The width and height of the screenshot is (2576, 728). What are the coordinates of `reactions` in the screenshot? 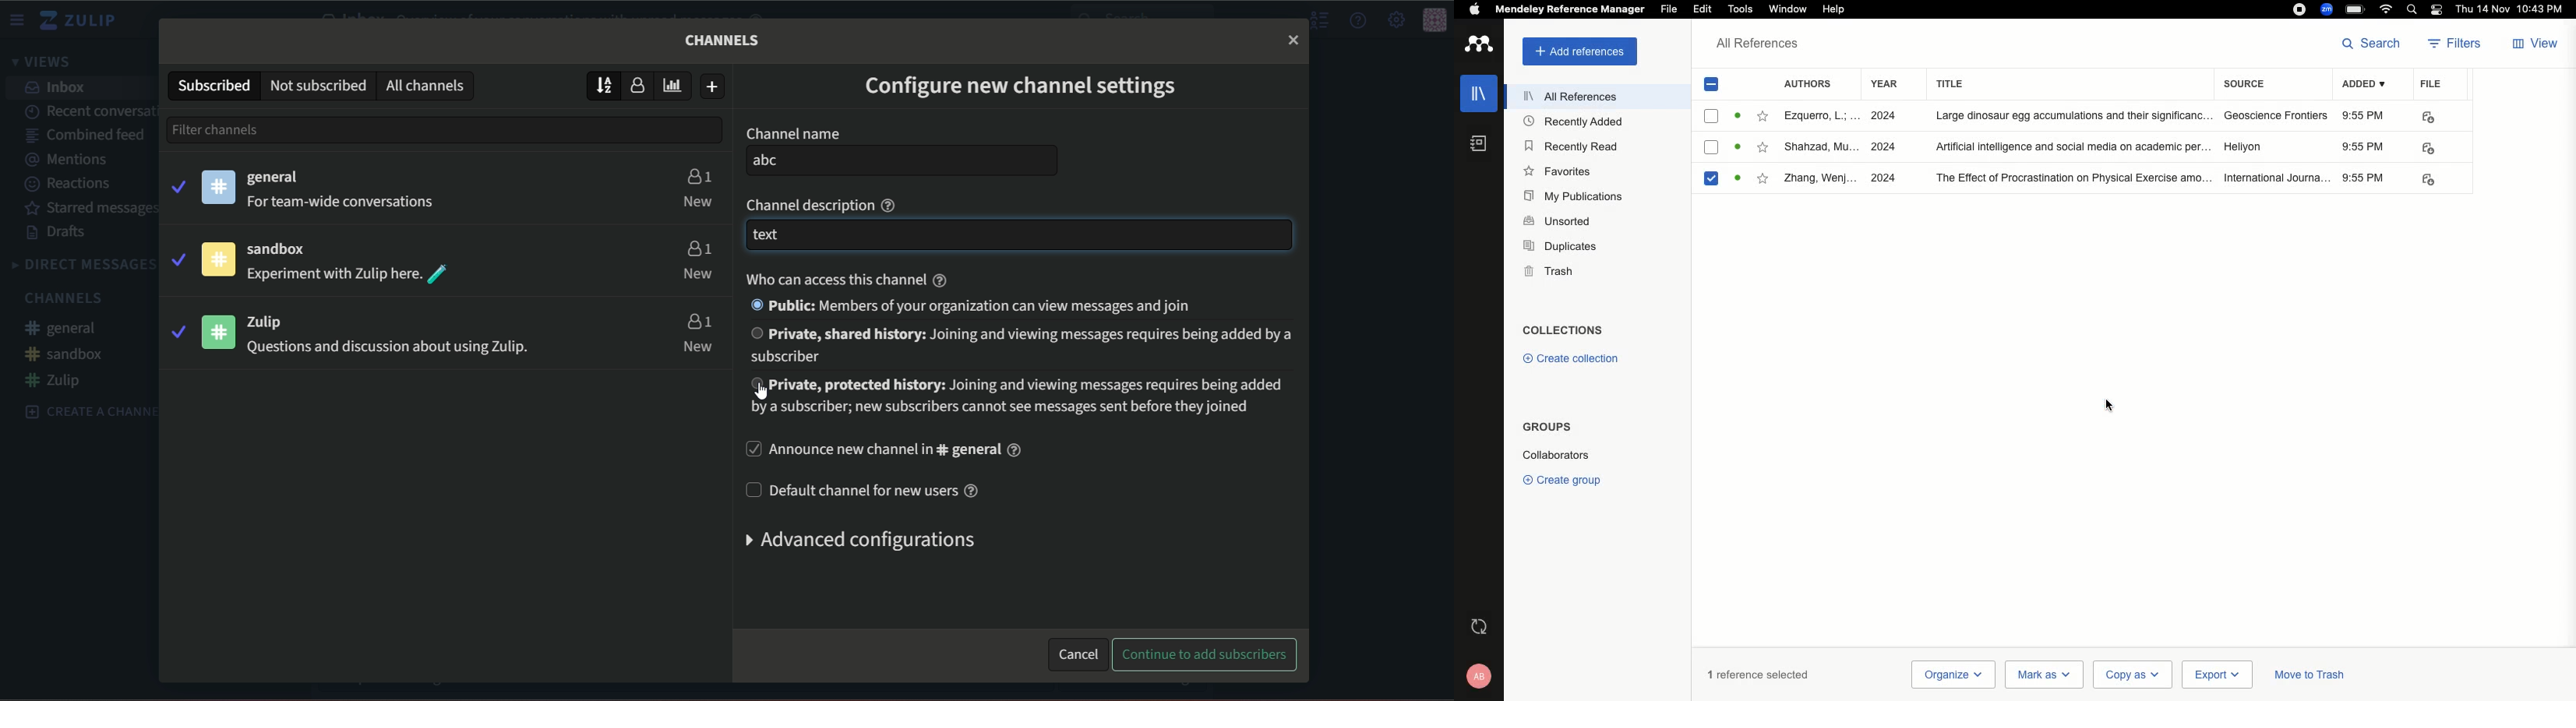 It's located at (71, 184).